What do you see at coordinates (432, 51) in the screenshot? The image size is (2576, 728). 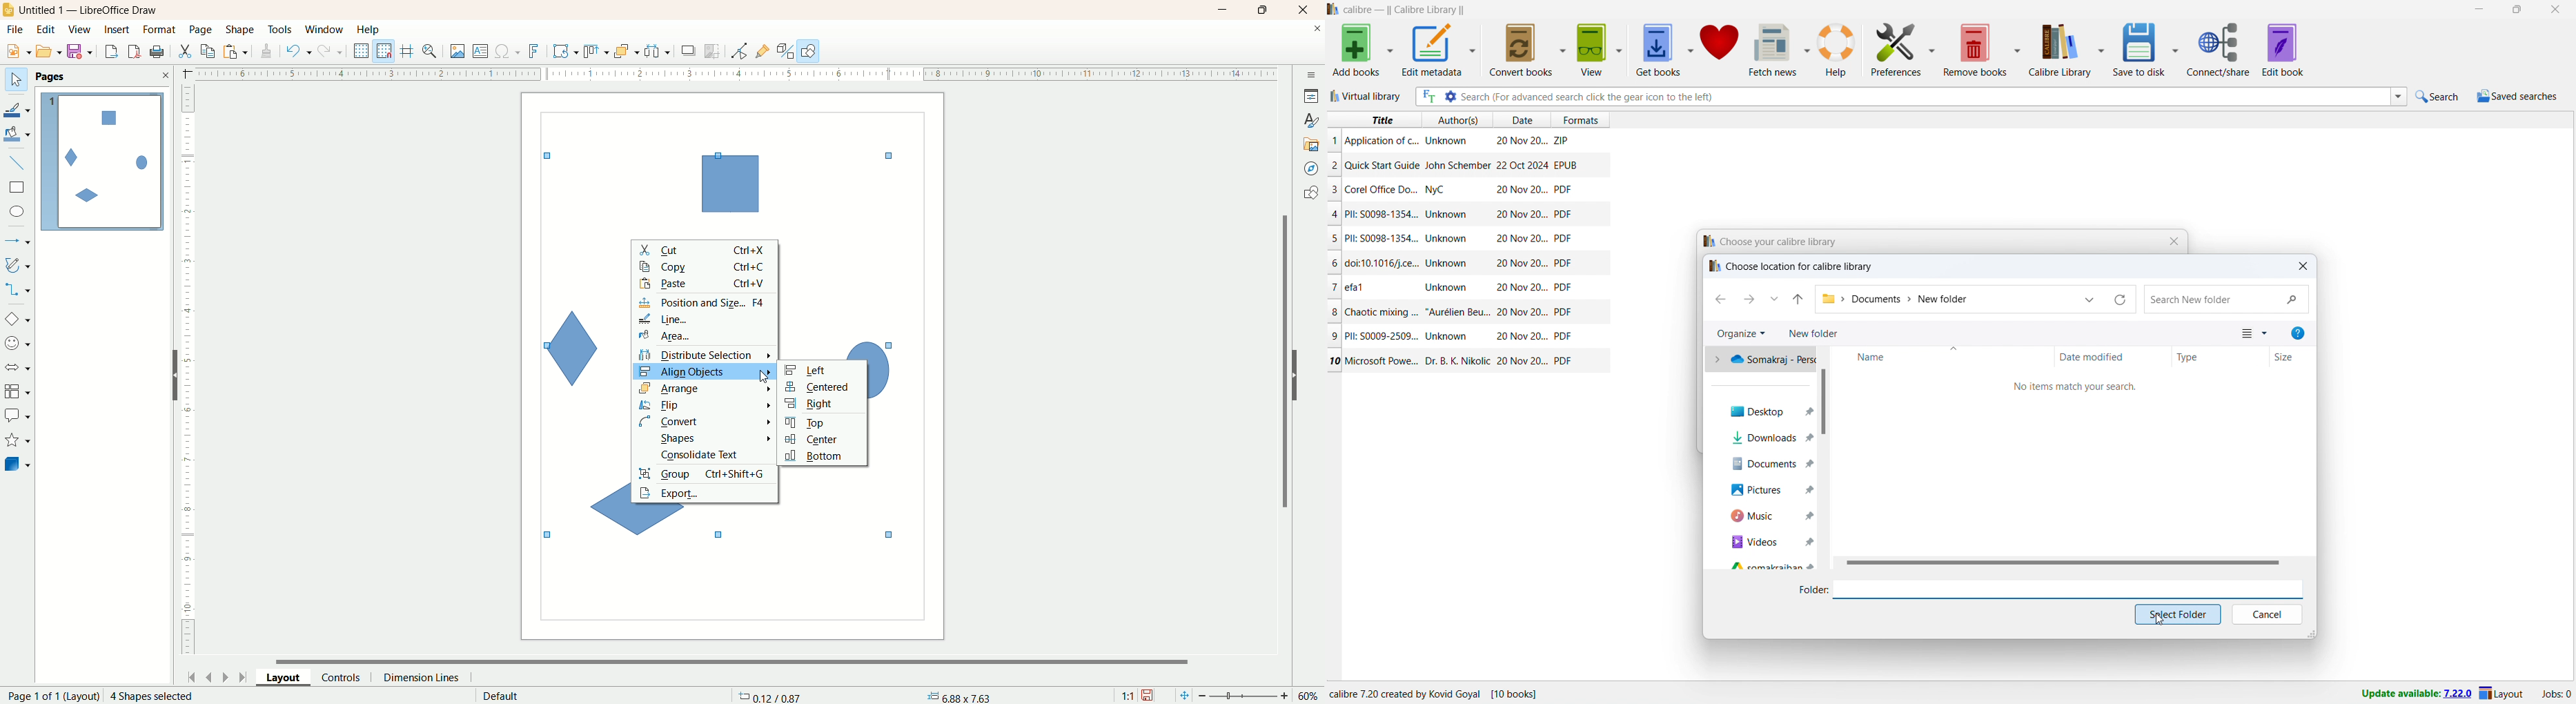 I see `zo` at bounding box center [432, 51].